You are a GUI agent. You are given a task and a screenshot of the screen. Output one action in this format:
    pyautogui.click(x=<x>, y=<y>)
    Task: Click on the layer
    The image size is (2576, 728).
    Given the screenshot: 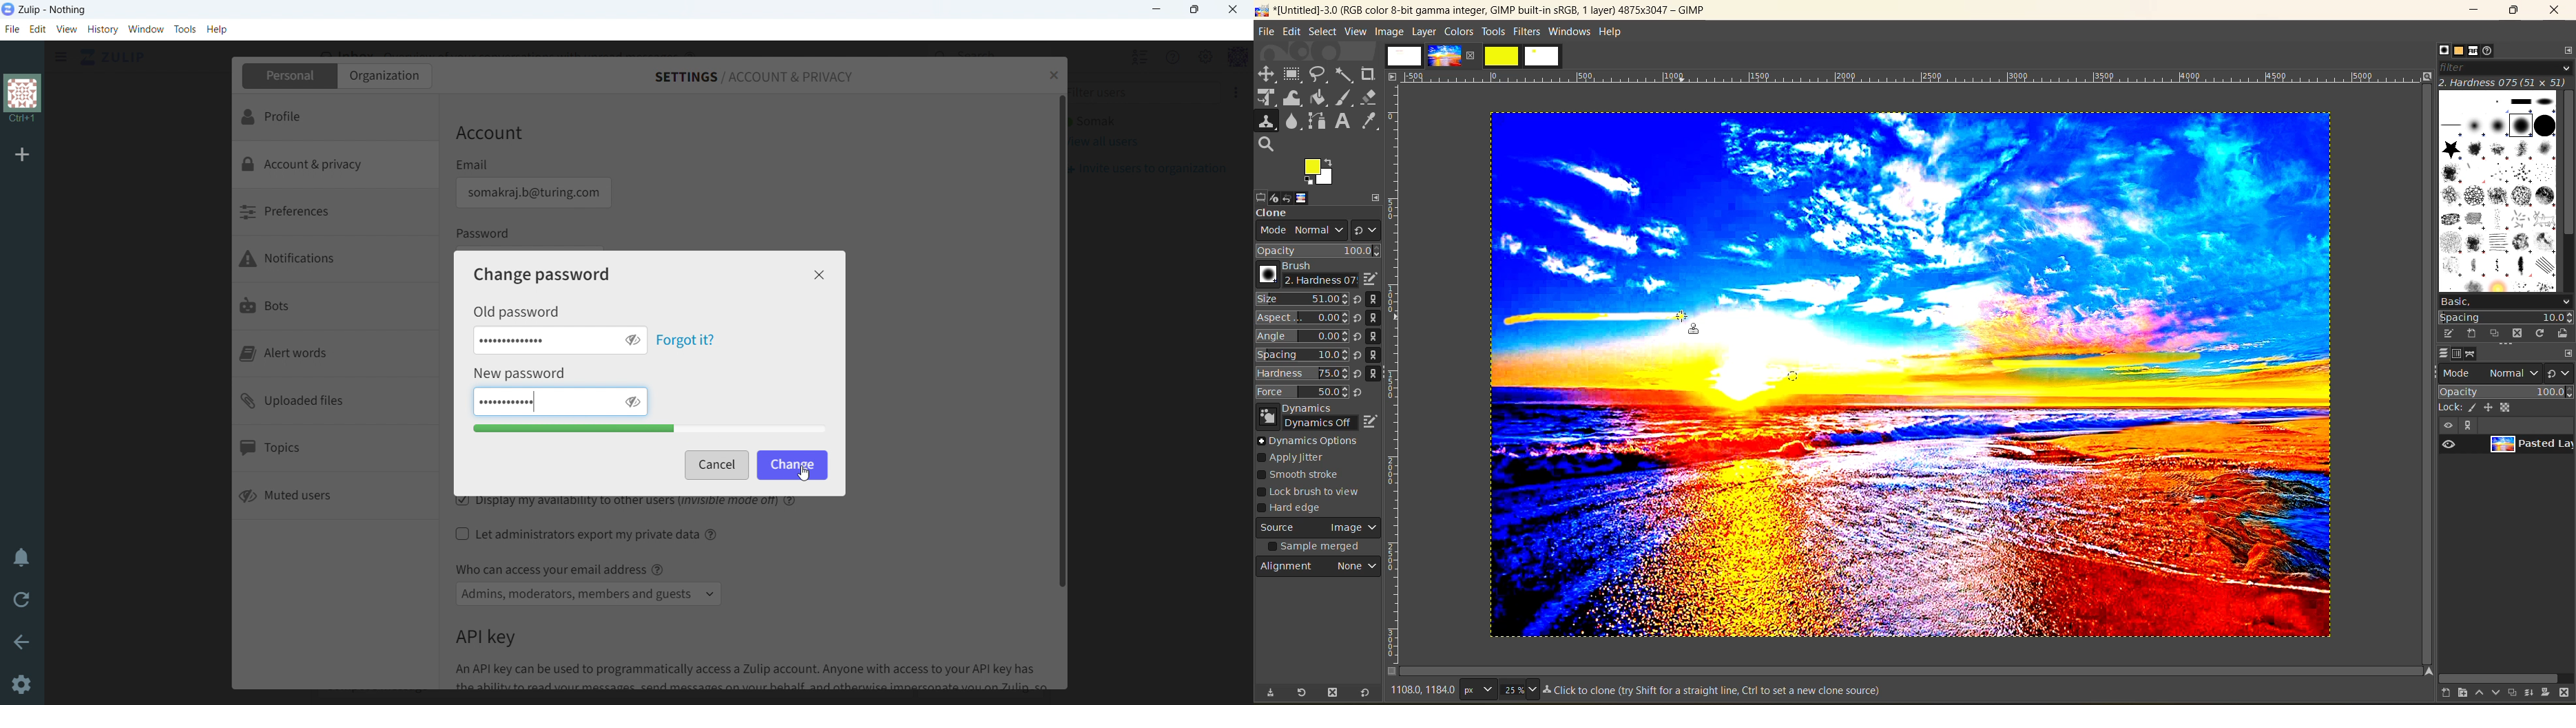 What is the action you would take?
    pyautogui.click(x=1424, y=31)
    